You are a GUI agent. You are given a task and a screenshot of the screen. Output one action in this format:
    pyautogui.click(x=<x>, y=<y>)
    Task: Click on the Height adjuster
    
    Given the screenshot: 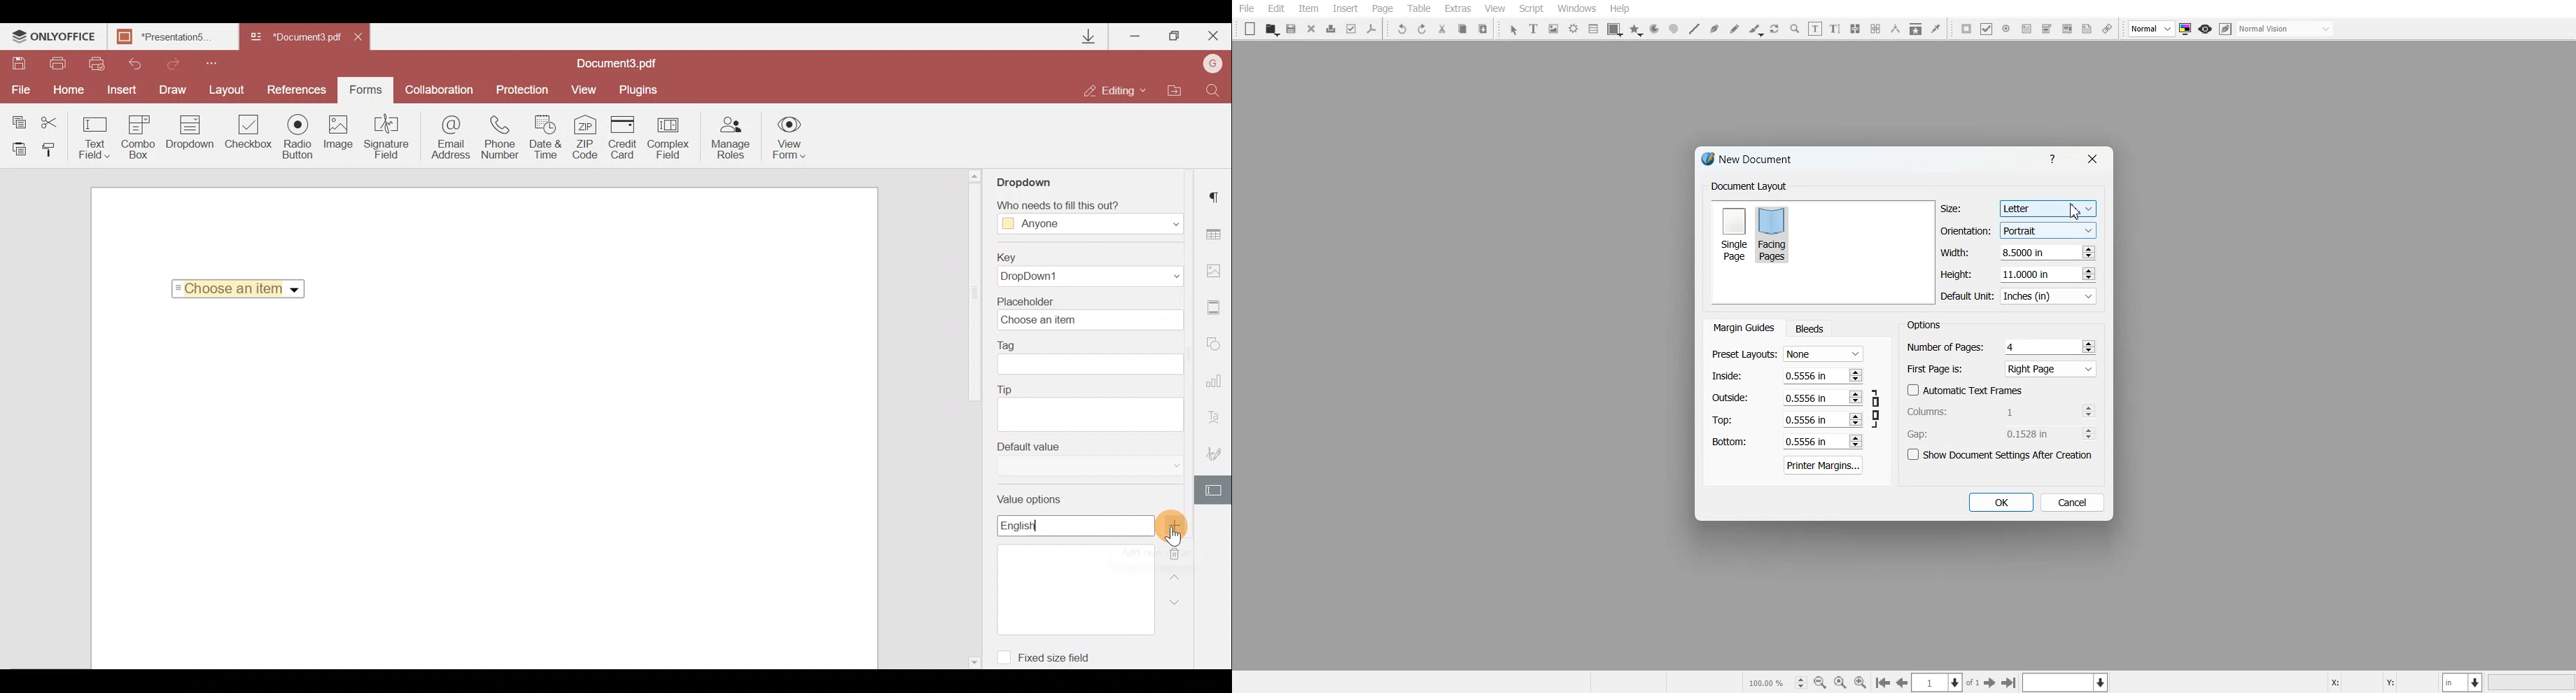 What is the action you would take?
    pyautogui.click(x=2019, y=274)
    